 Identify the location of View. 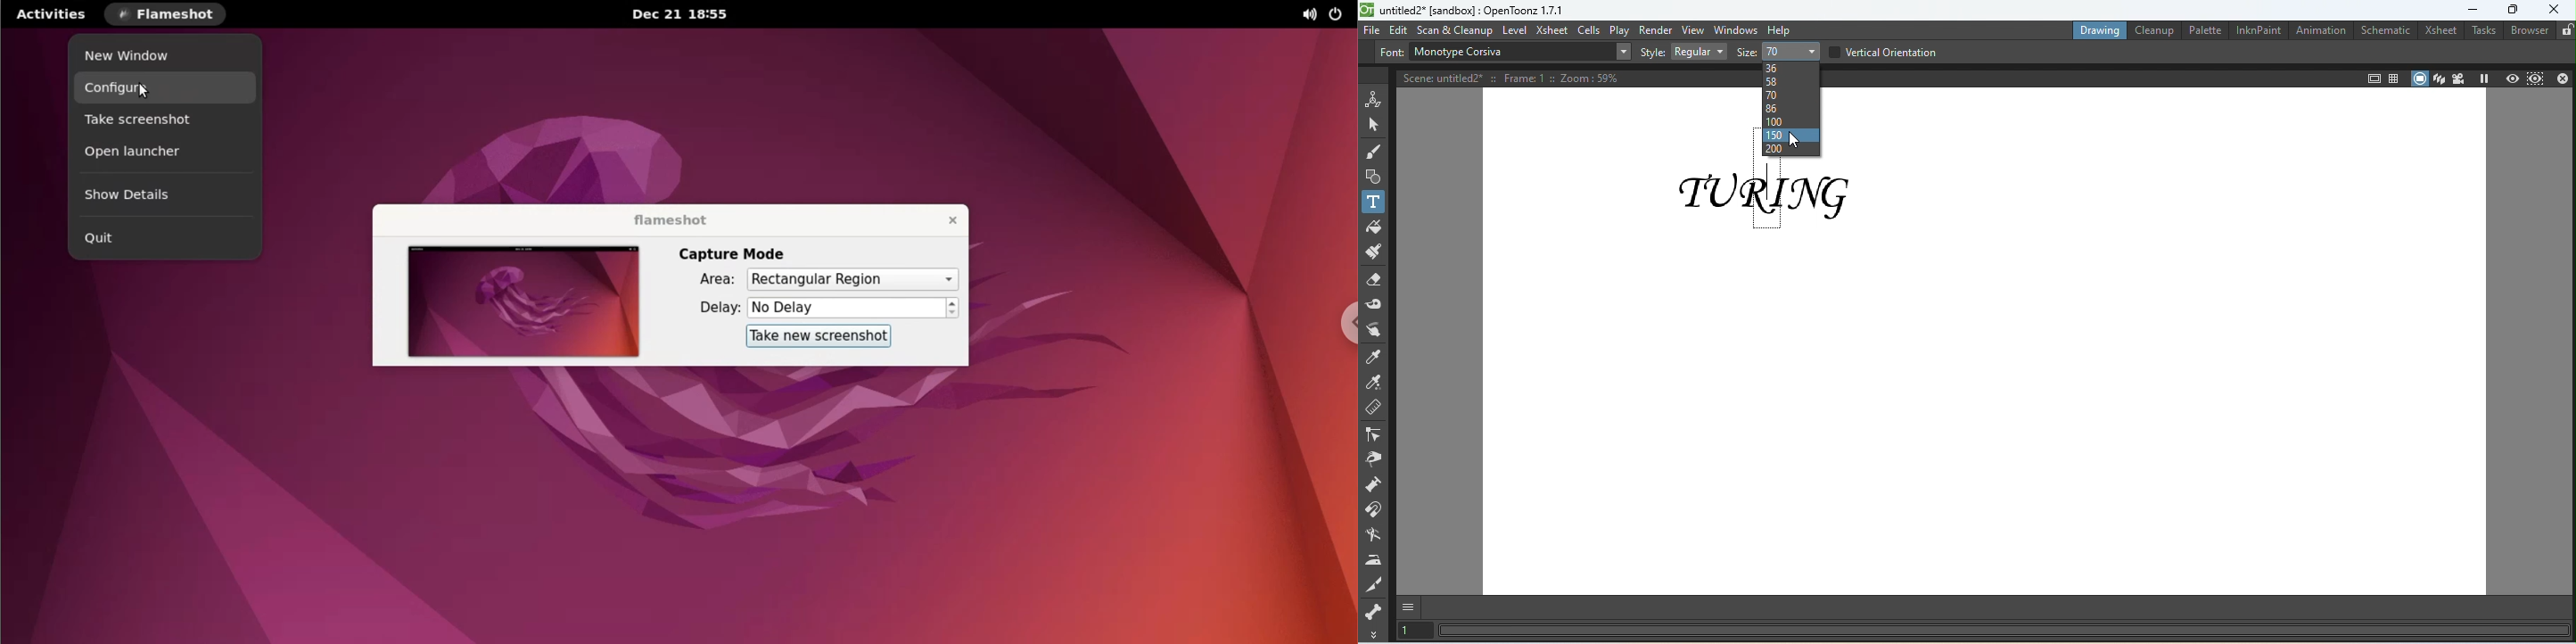
(1694, 29).